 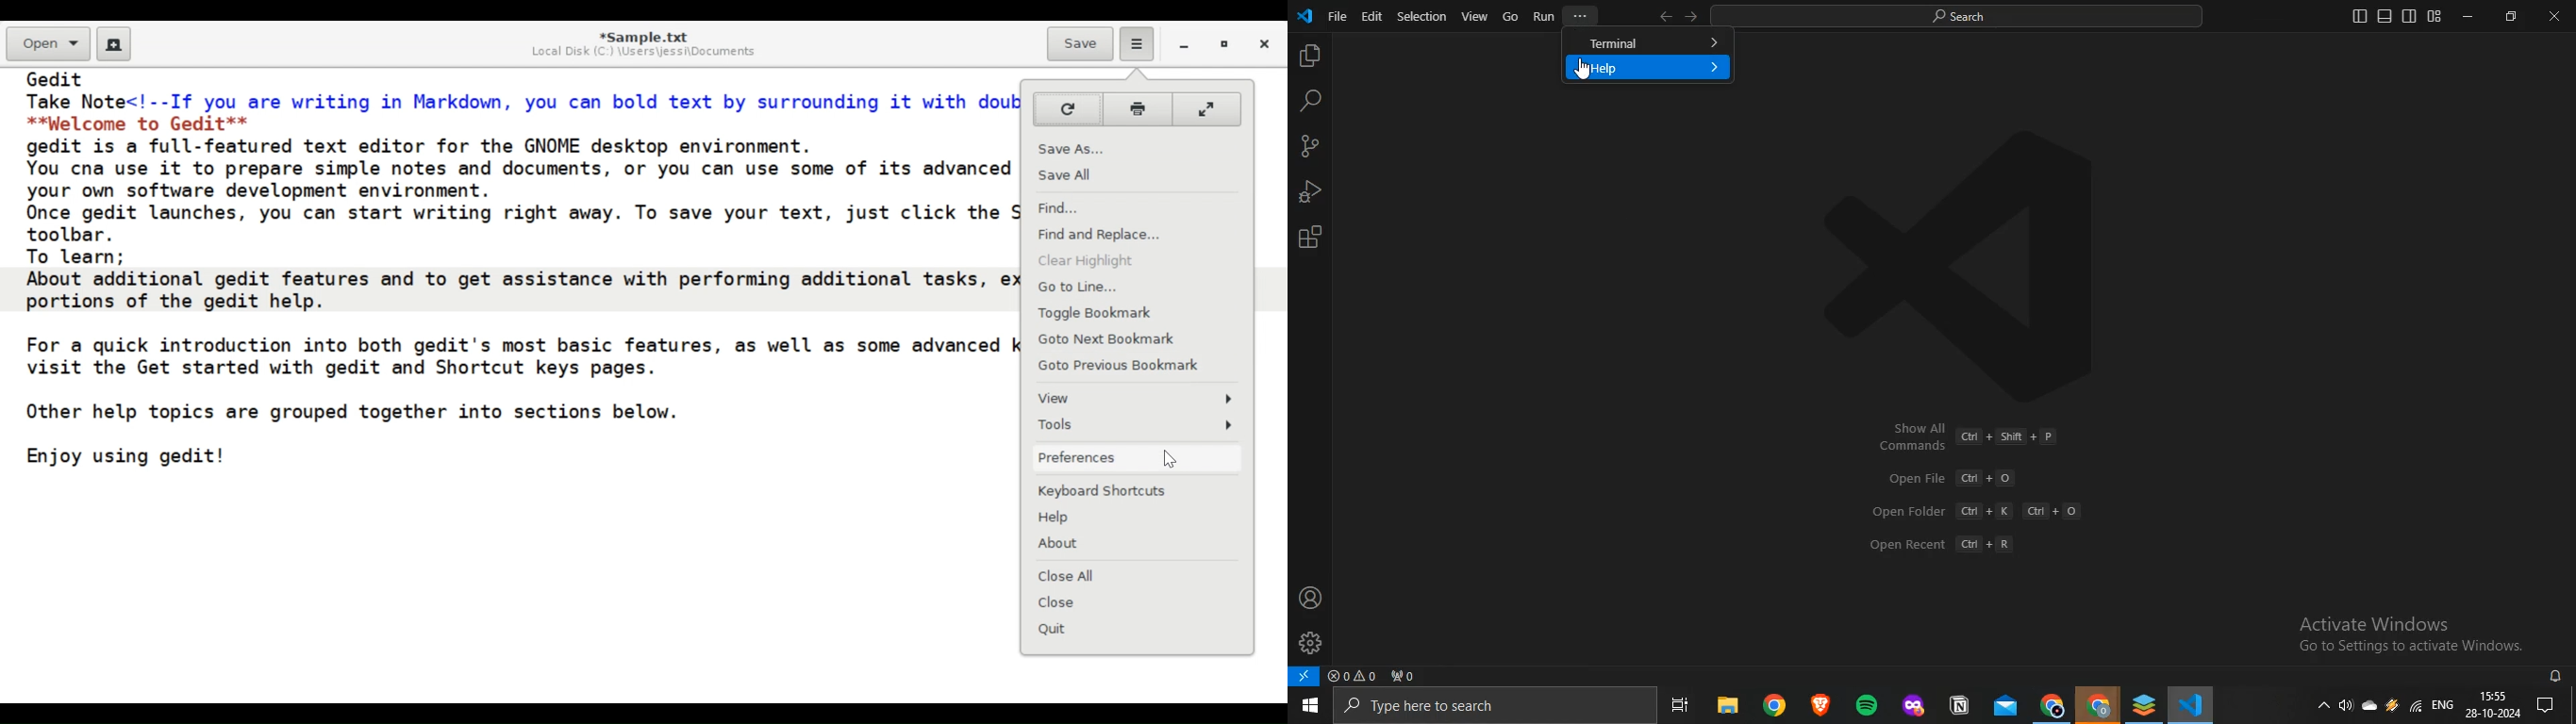 I want to click on onlyoffice, so click(x=2142, y=704).